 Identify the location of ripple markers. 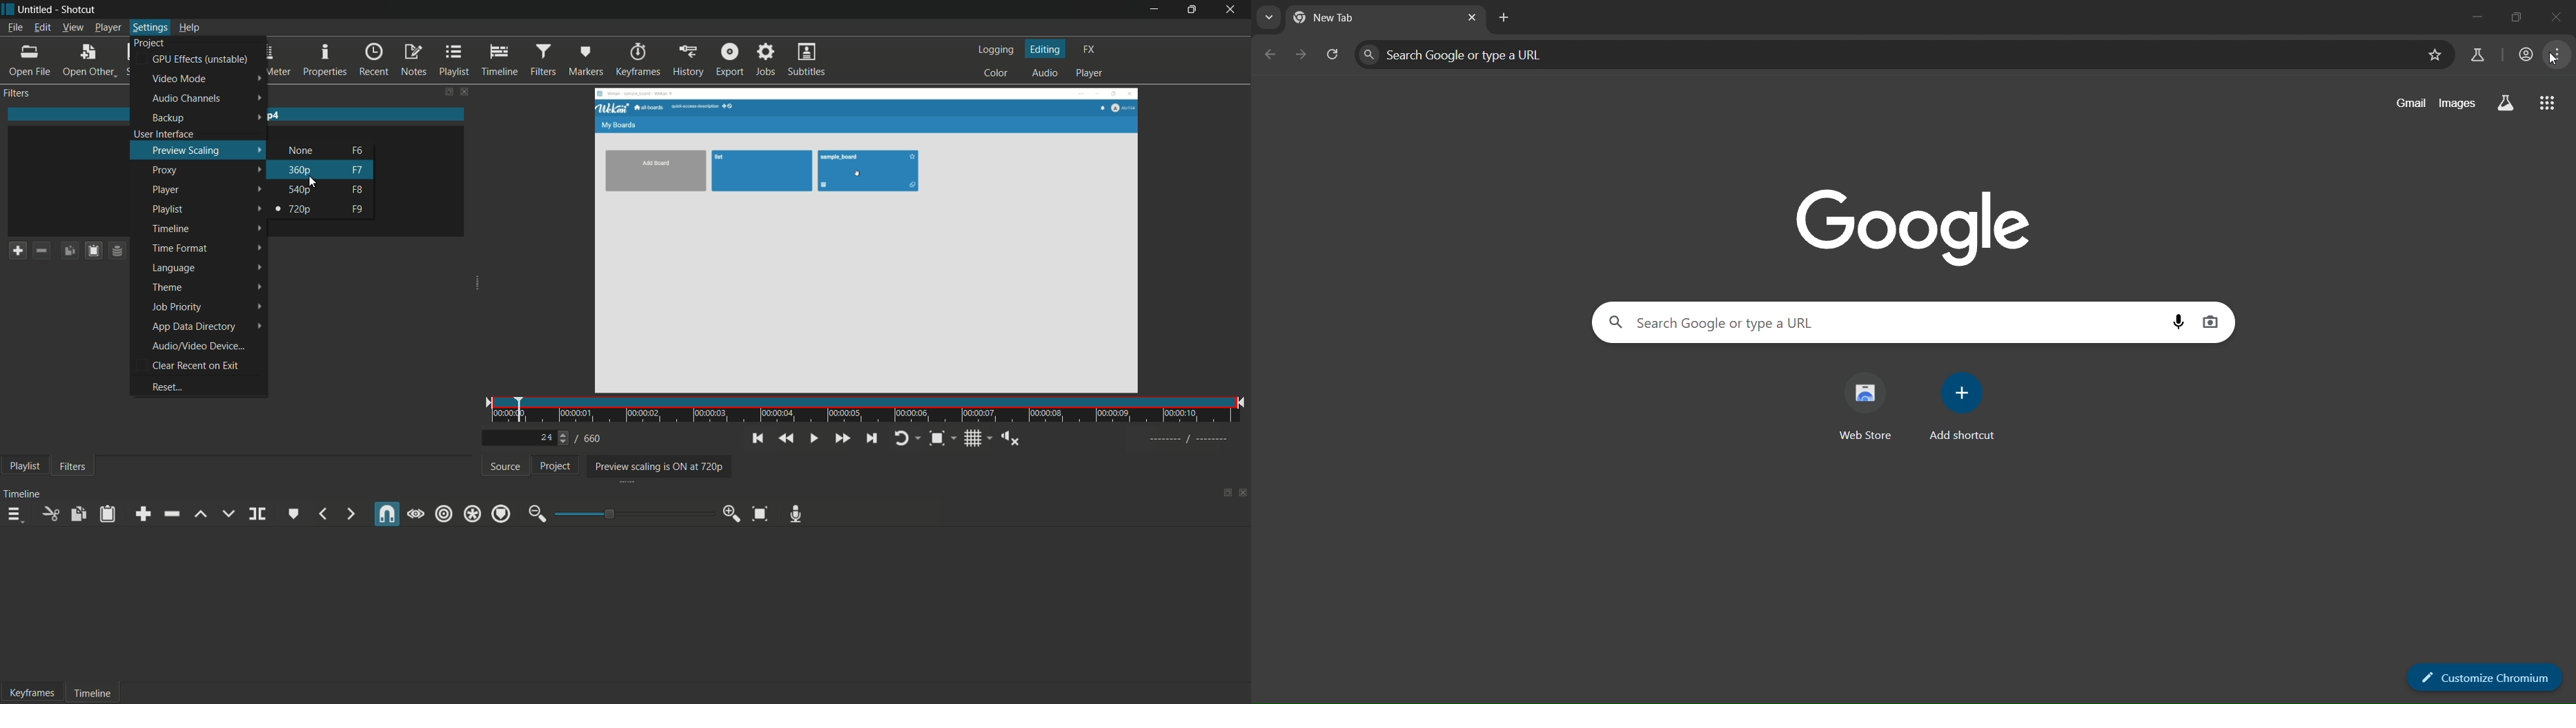
(501, 514).